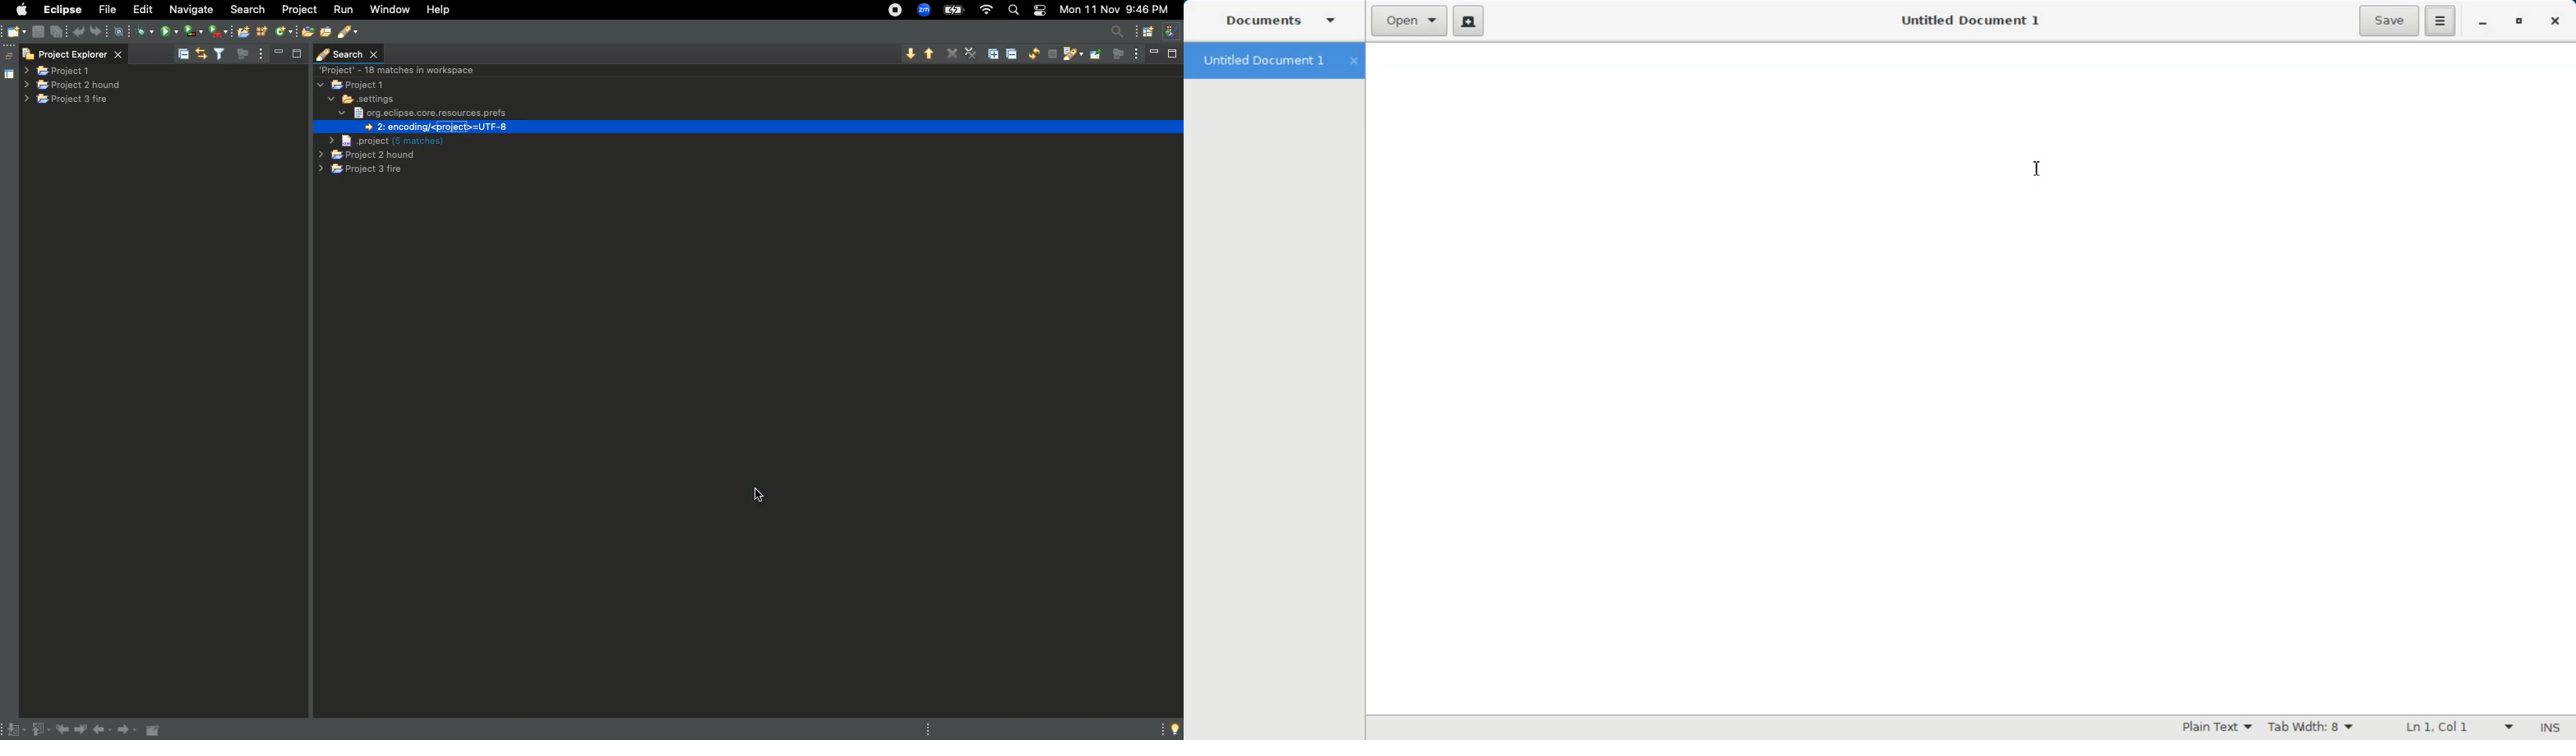 The height and width of the screenshot is (756, 2576). Describe the element at coordinates (1285, 22) in the screenshot. I see `Document ` at that location.